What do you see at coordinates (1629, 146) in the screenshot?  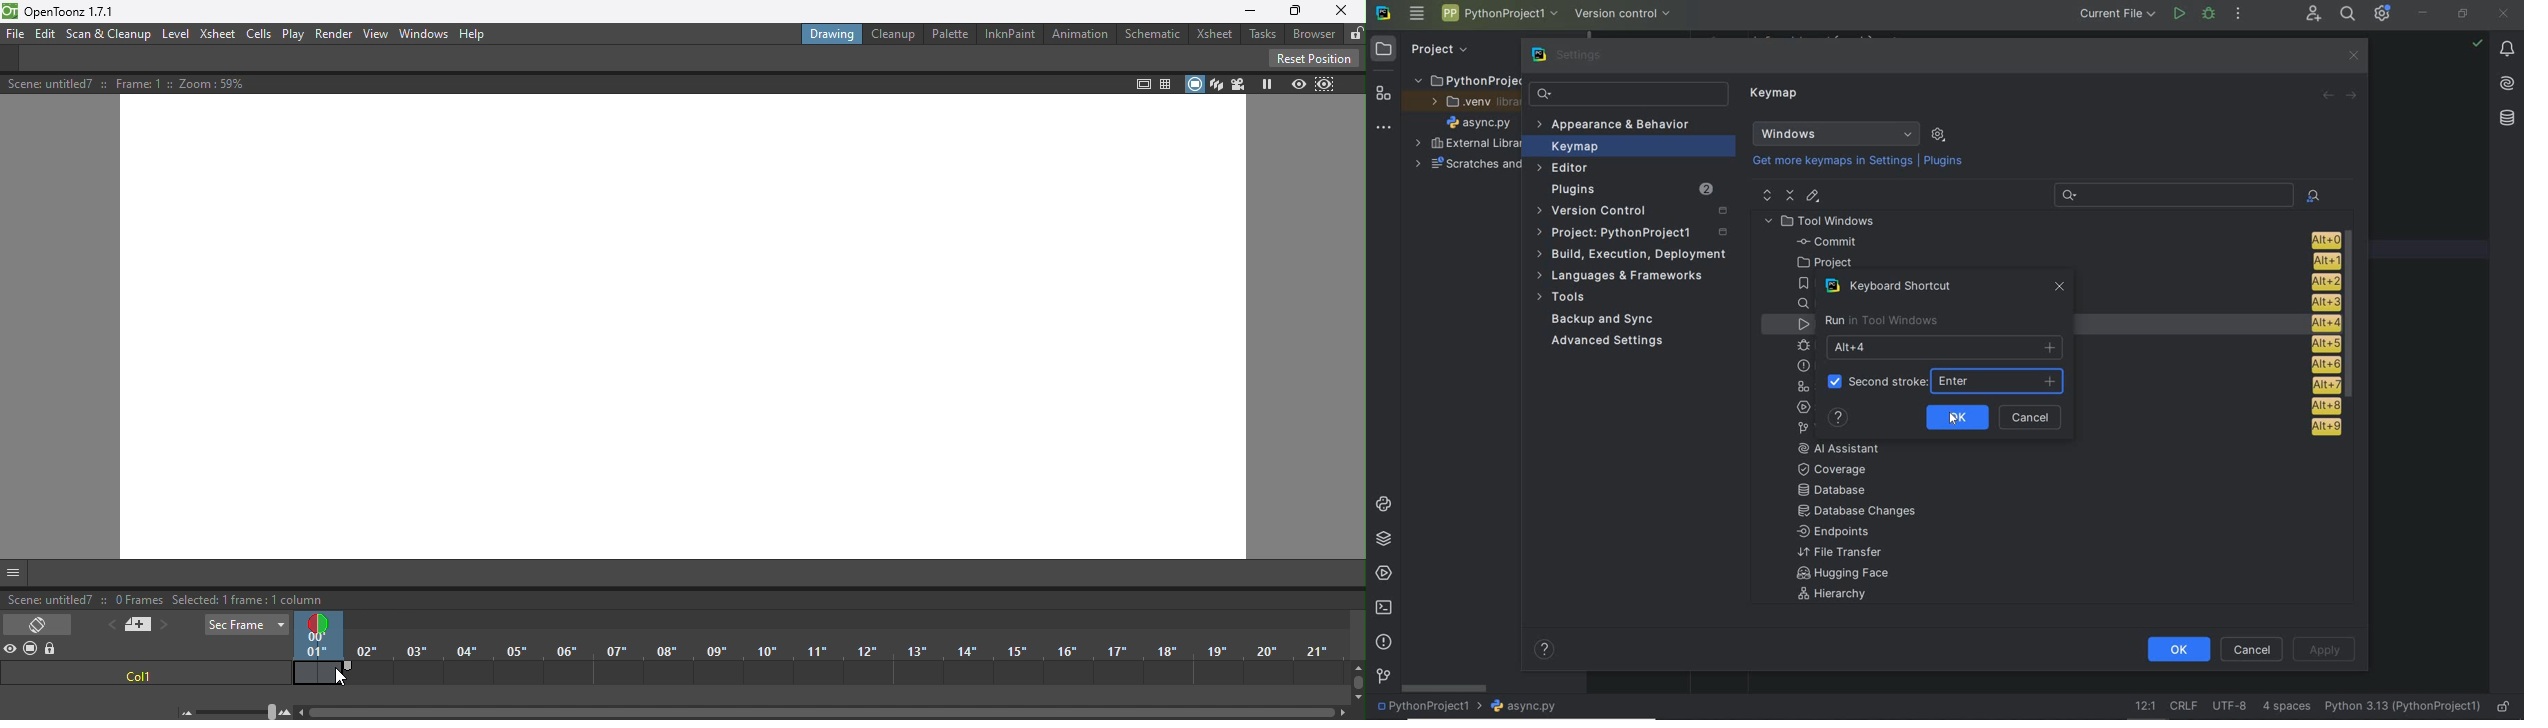 I see `Keymap` at bounding box center [1629, 146].